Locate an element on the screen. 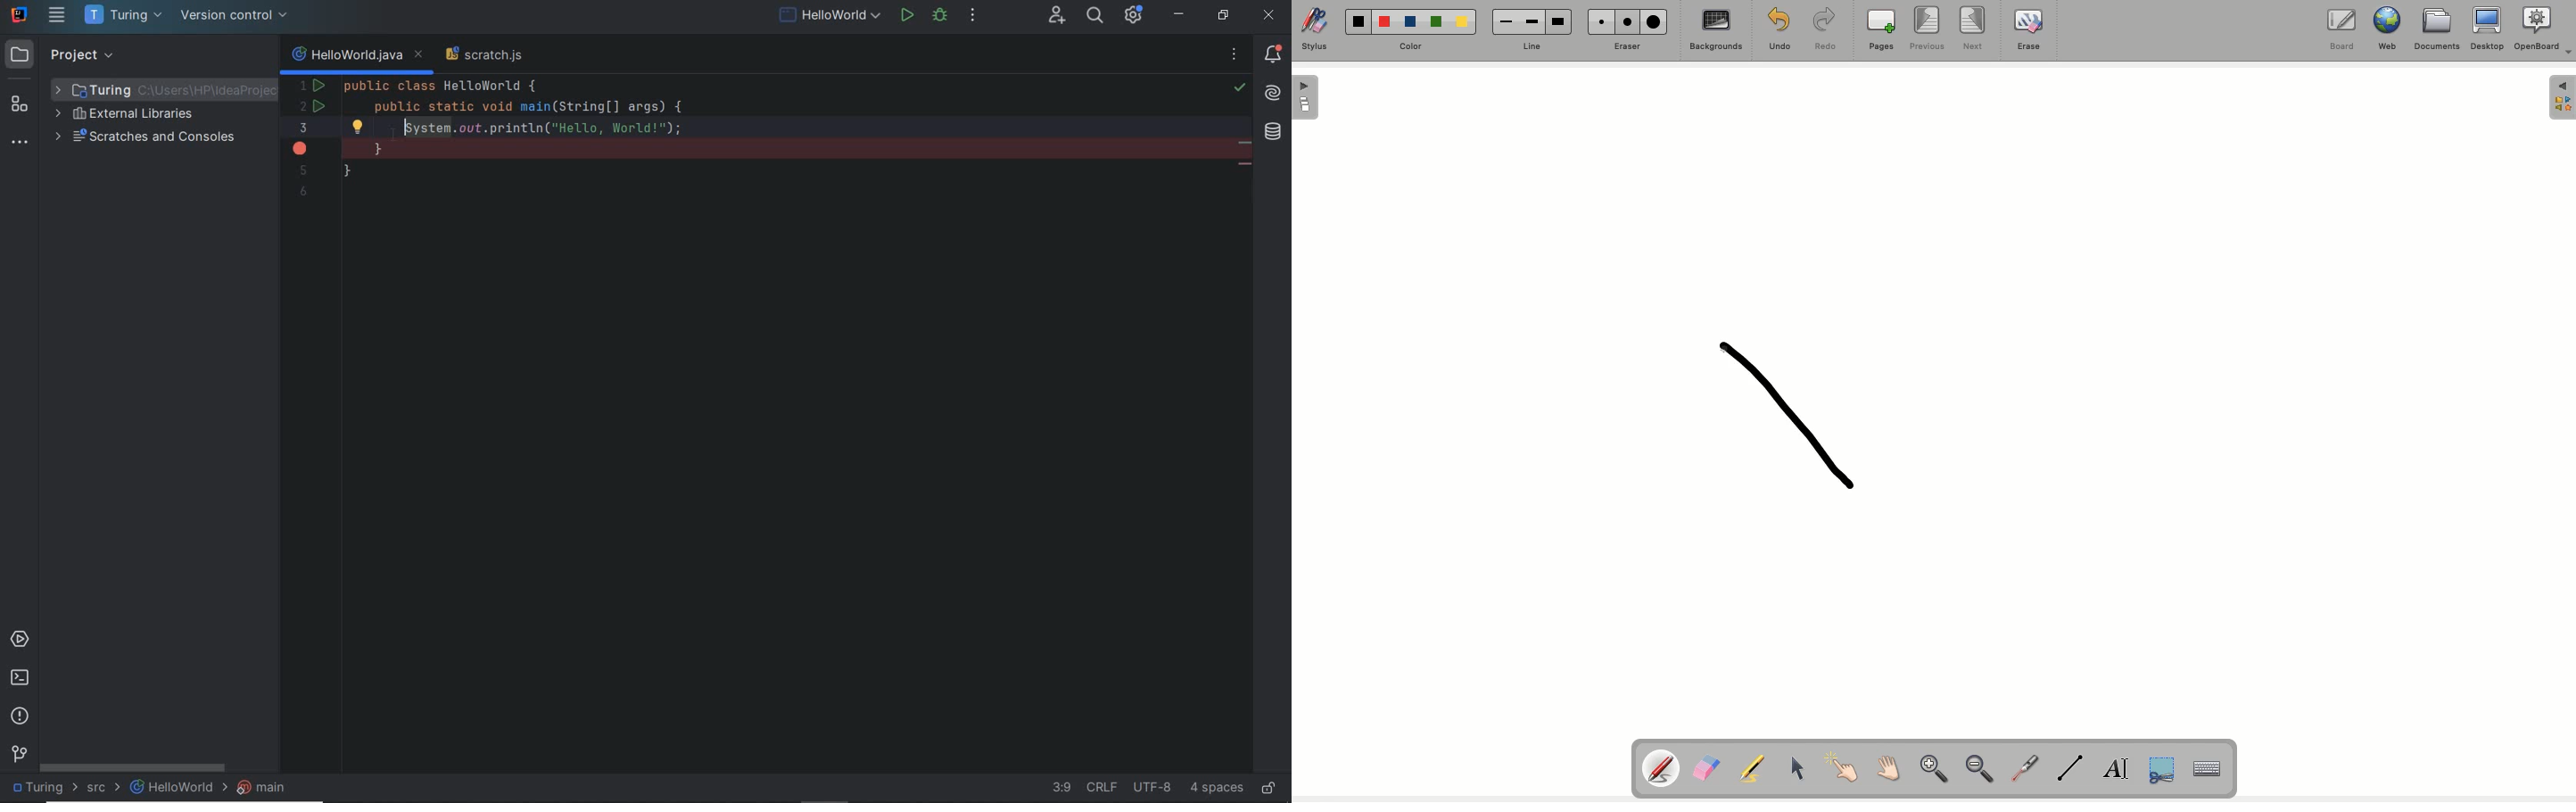  current file name is located at coordinates (356, 56).